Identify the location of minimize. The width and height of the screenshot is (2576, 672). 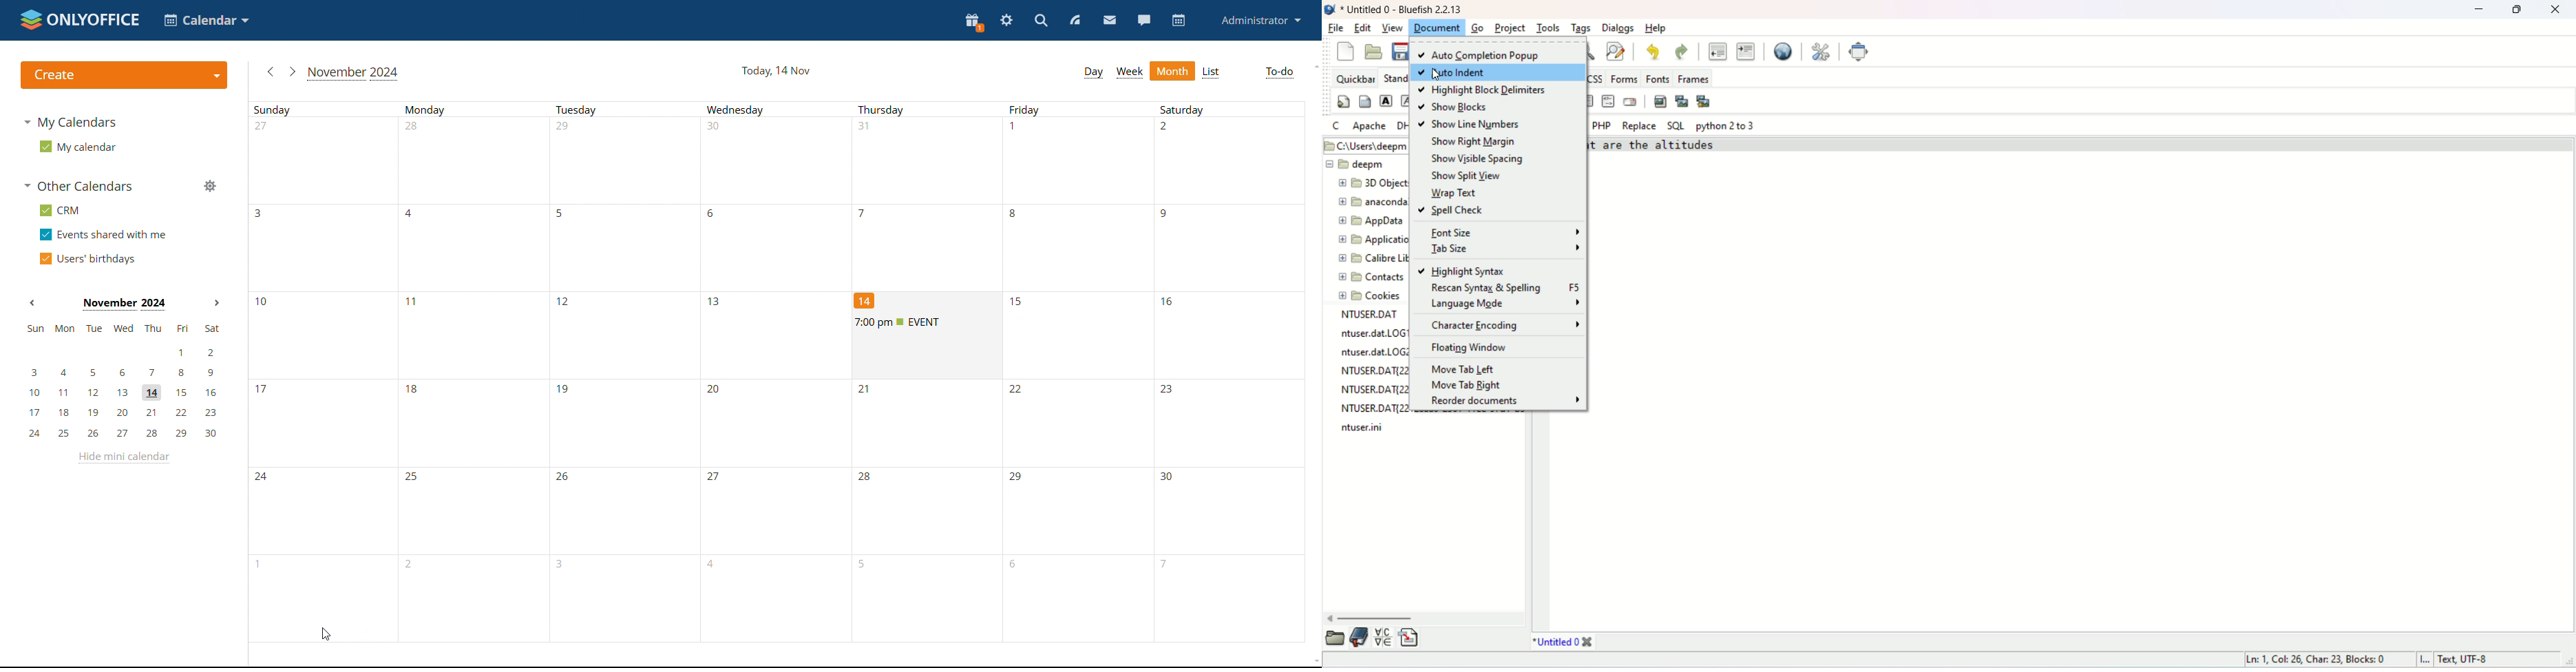
(2479, 11).